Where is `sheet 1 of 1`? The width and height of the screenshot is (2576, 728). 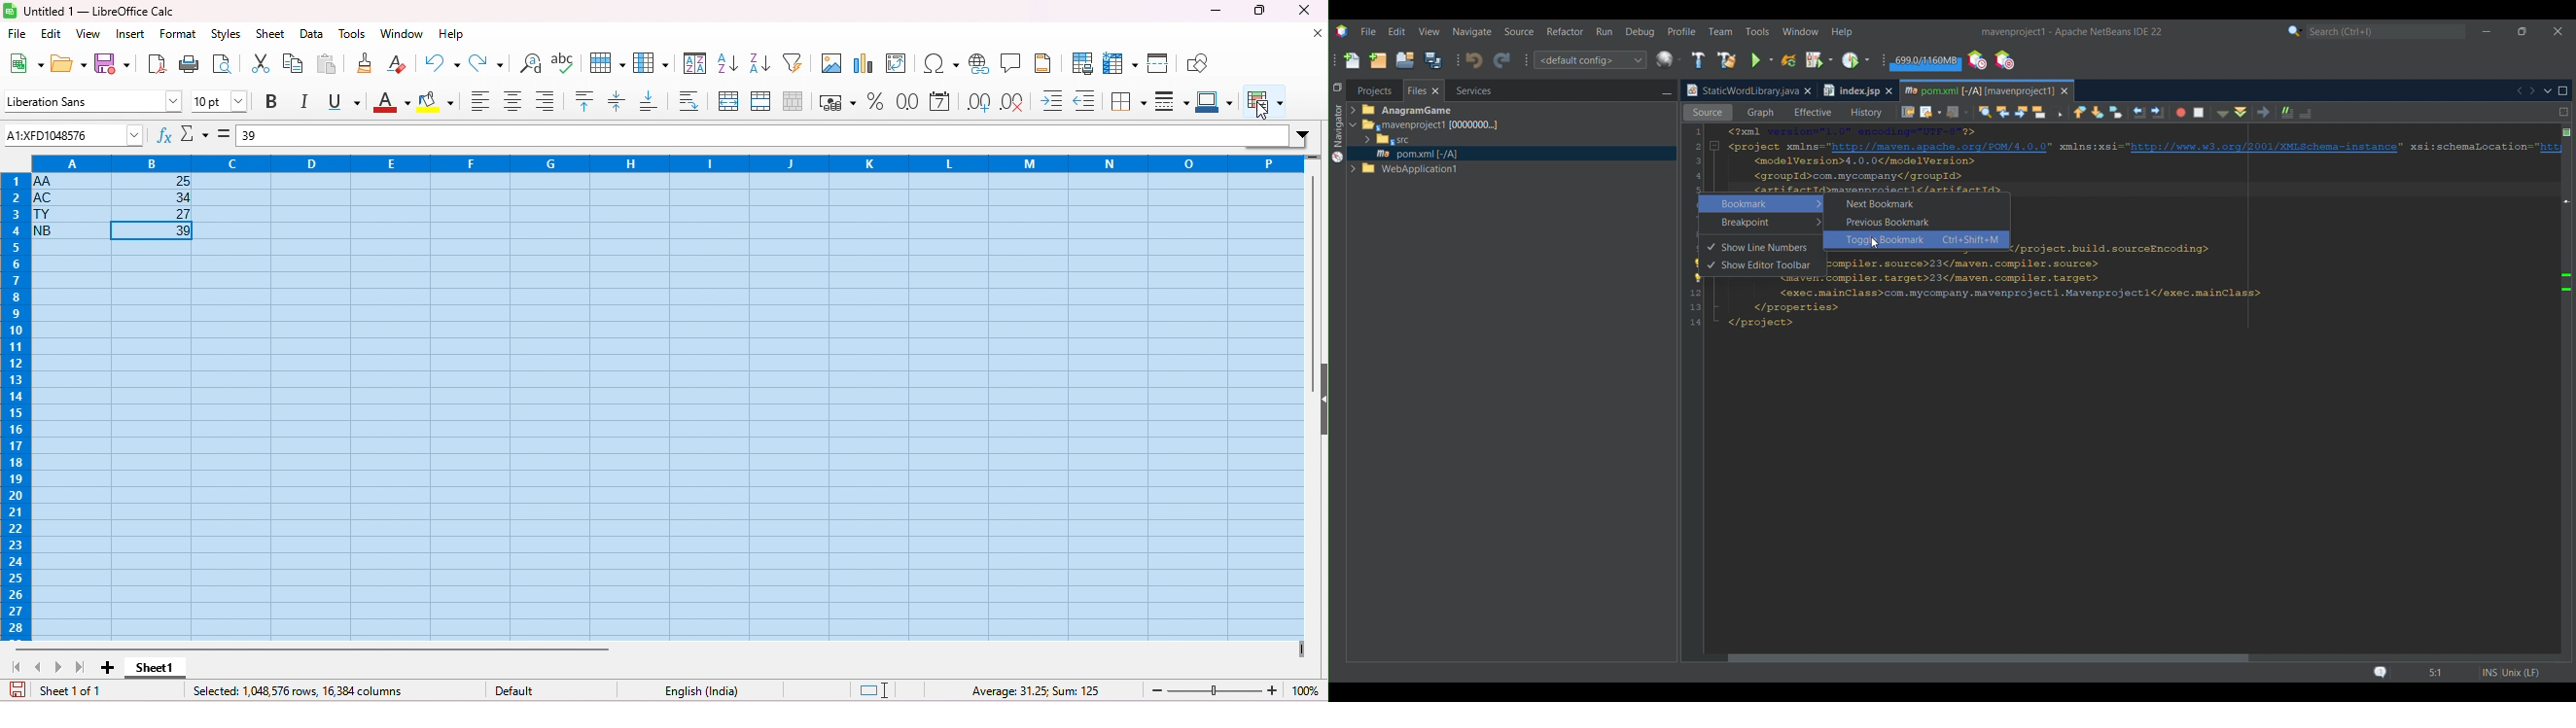
sheet 1 of 1 is located at coordinates (72, 691).